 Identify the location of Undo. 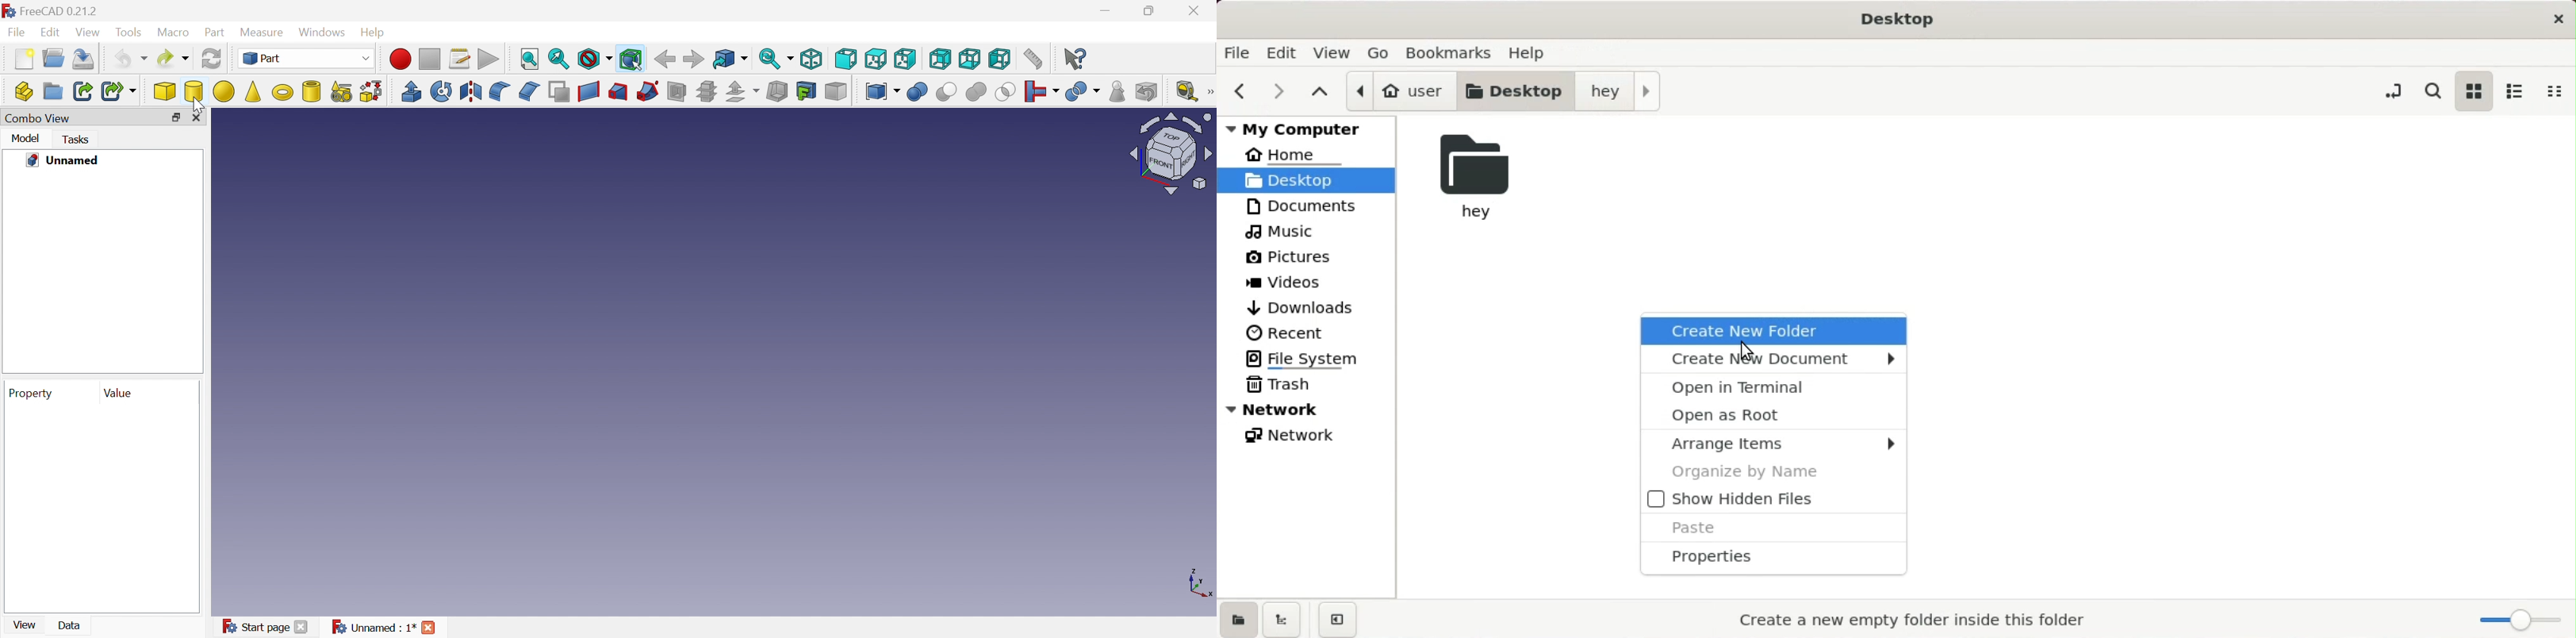
(129, 61).